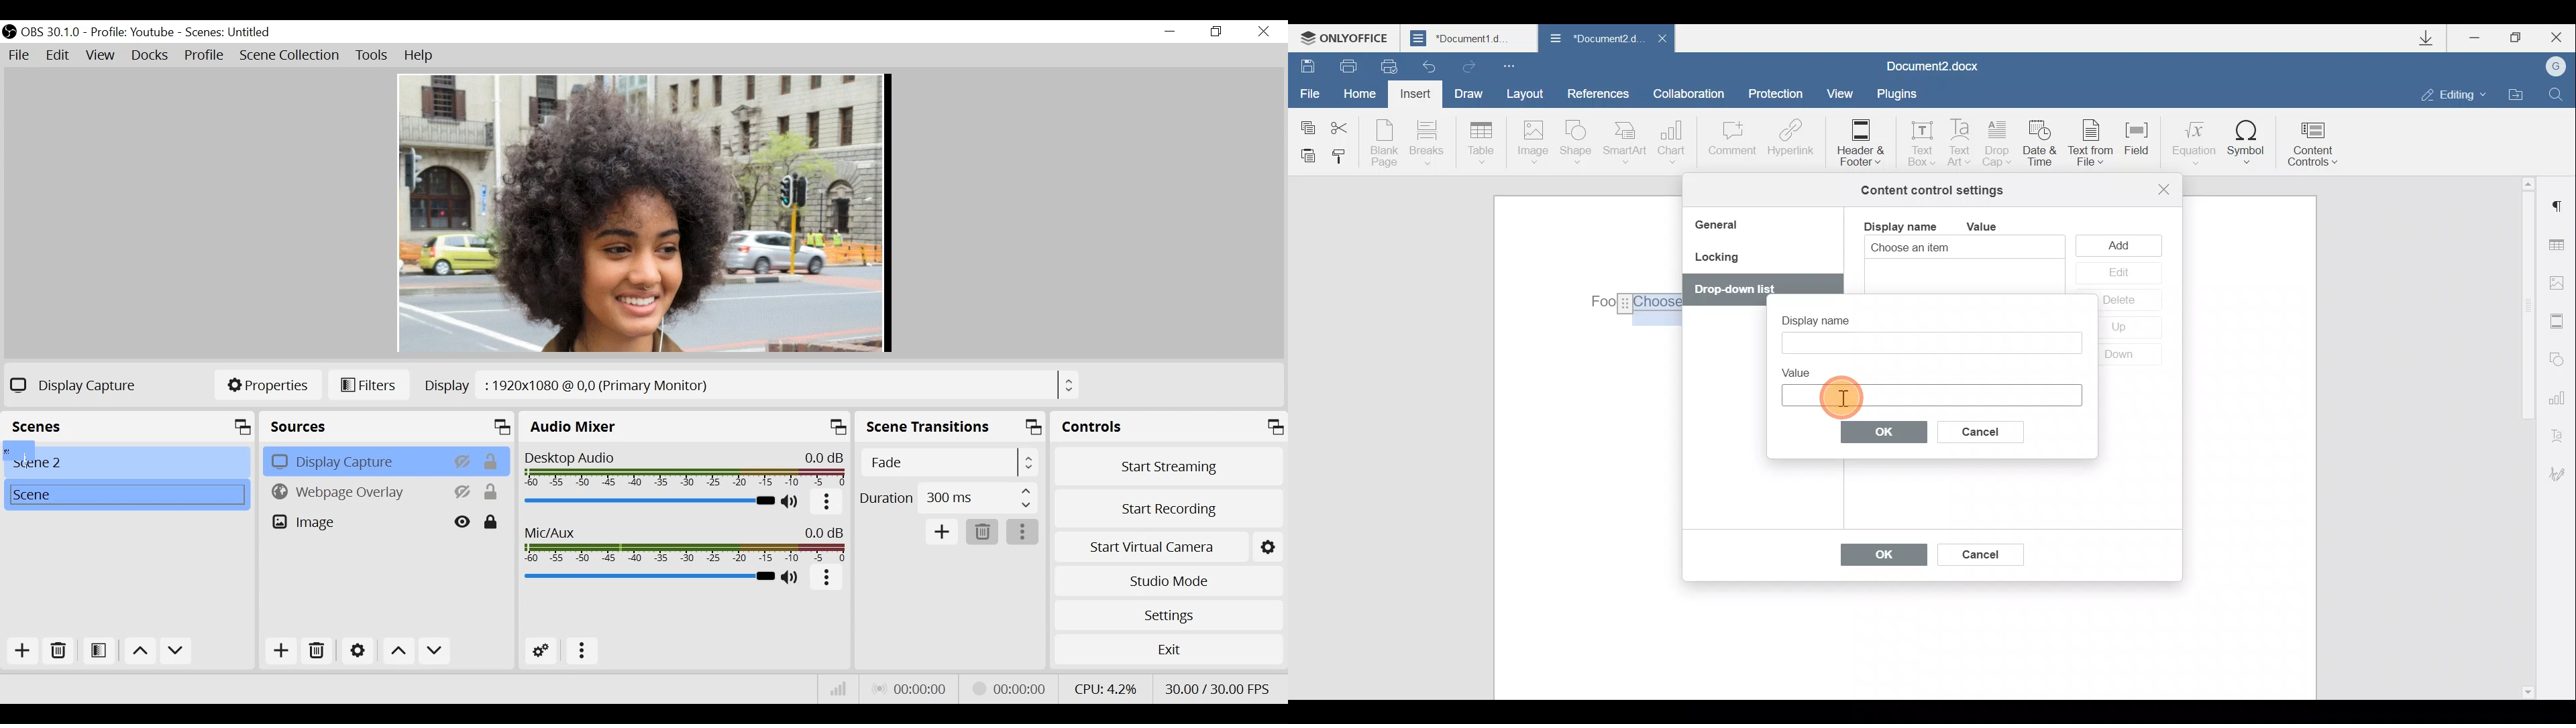 The image size is (2576, 728). Describe the element at coordinates (1218, 688) in the screenshot. I see `Frame Per Second` at that location.